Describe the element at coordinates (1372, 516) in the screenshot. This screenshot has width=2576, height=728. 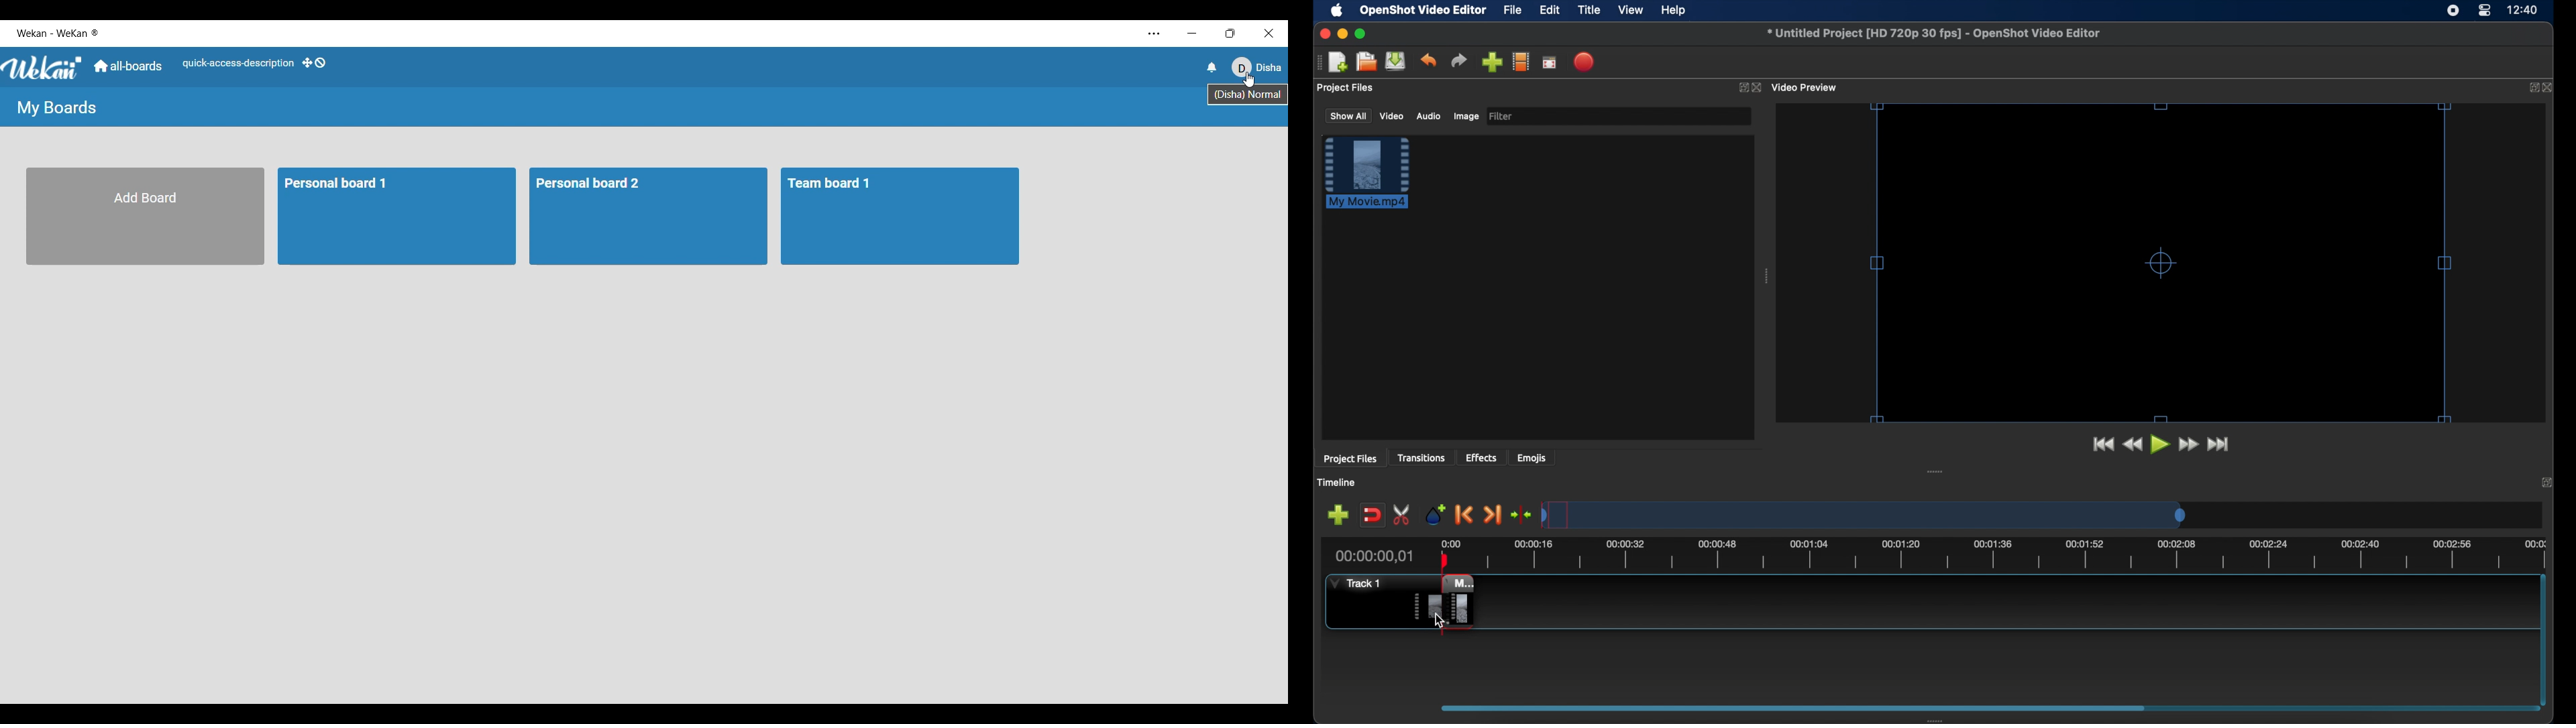
I see `disable snapping` at that location.